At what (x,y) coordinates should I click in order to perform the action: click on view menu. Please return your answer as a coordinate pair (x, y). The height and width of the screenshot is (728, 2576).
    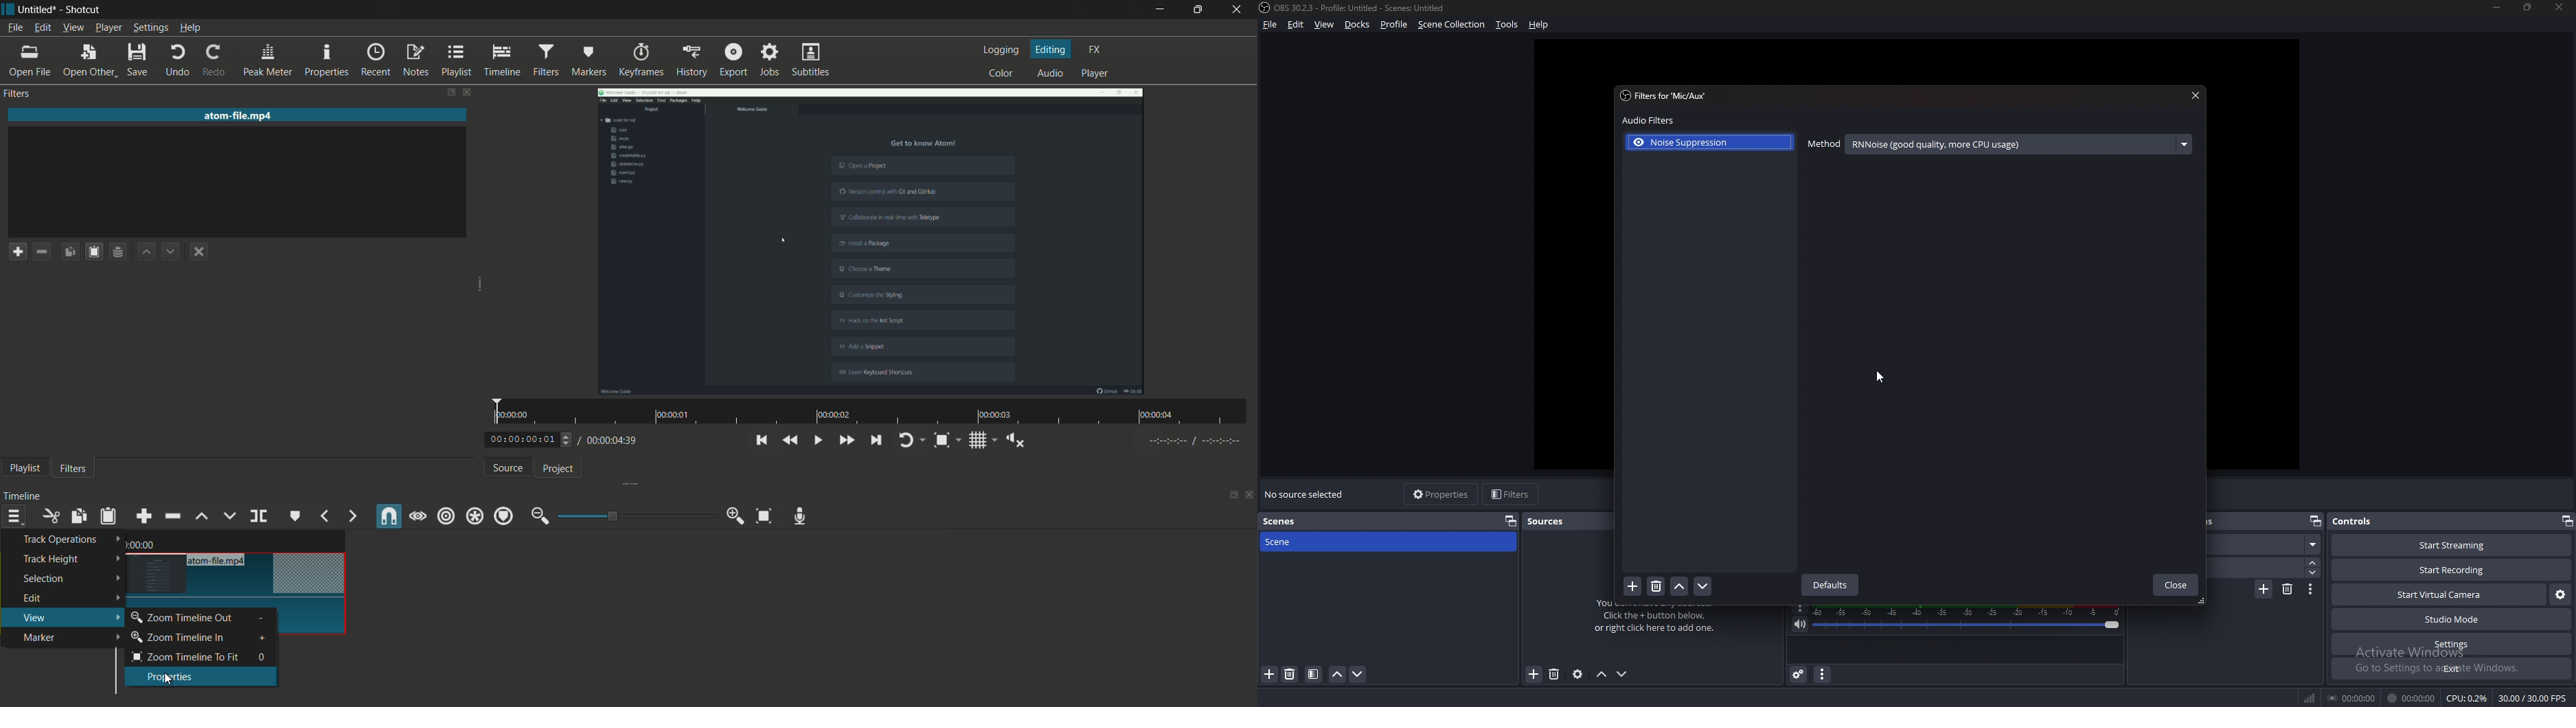
    Looking at the image, I should click on (75, 27).